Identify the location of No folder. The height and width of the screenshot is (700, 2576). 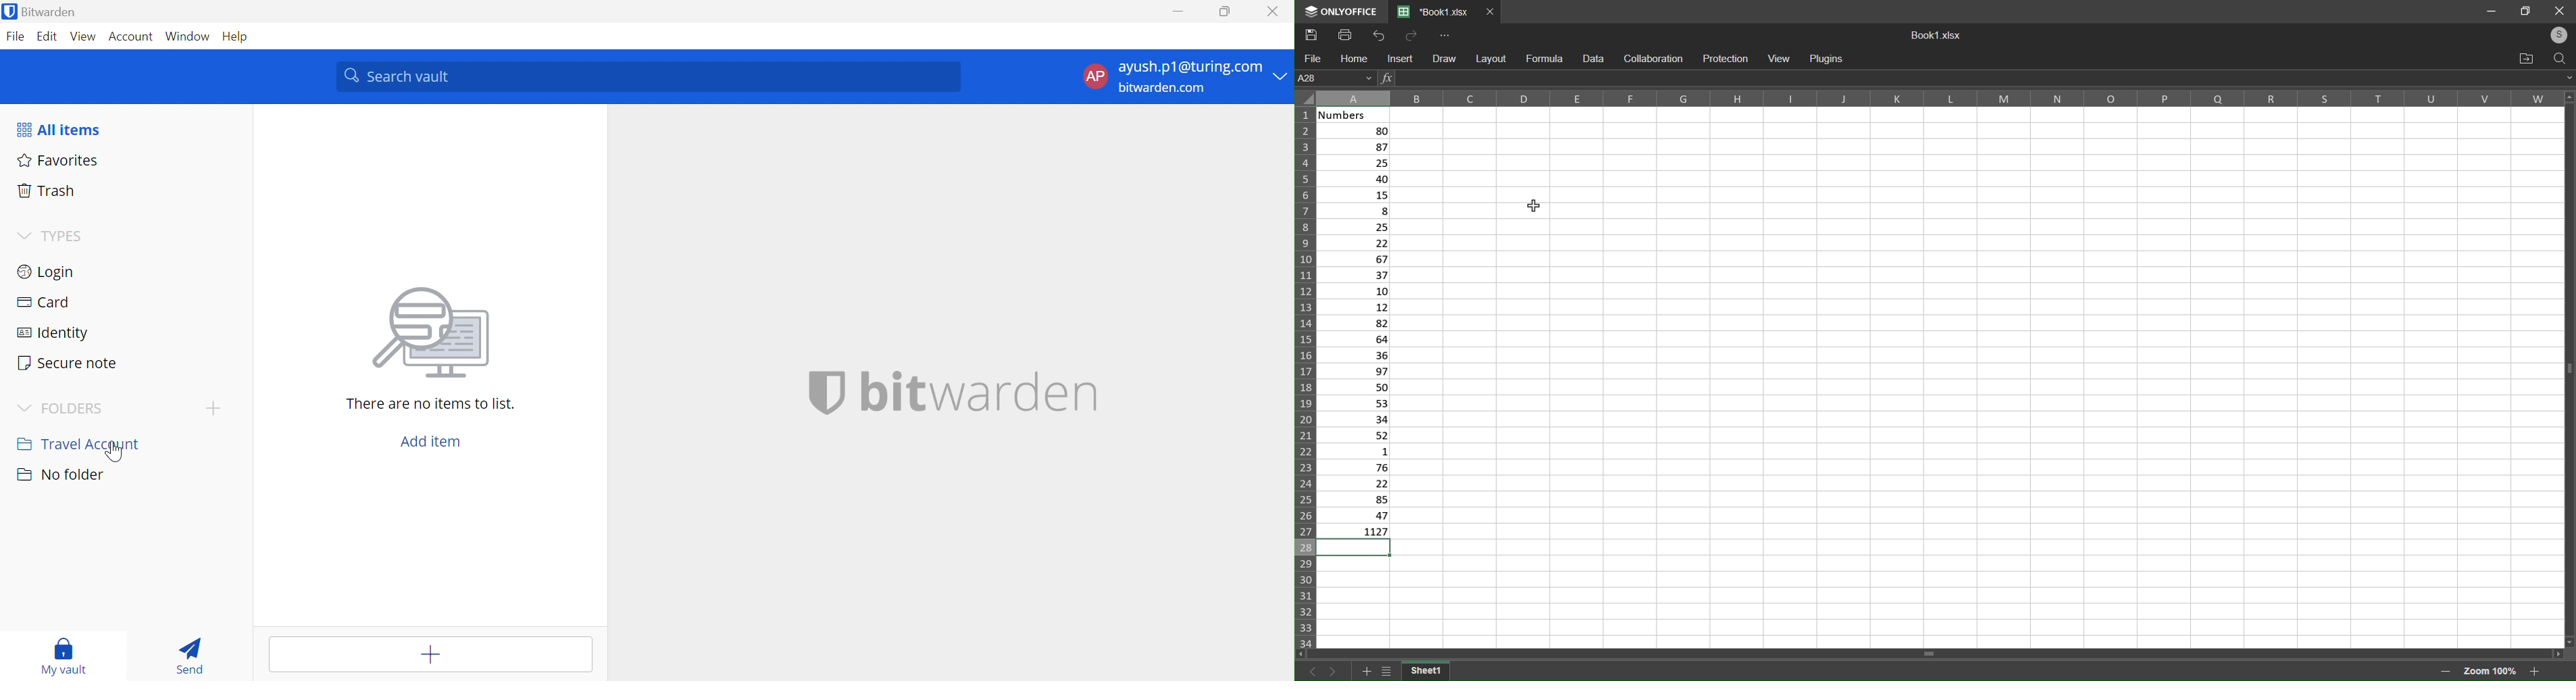
(60, 478).